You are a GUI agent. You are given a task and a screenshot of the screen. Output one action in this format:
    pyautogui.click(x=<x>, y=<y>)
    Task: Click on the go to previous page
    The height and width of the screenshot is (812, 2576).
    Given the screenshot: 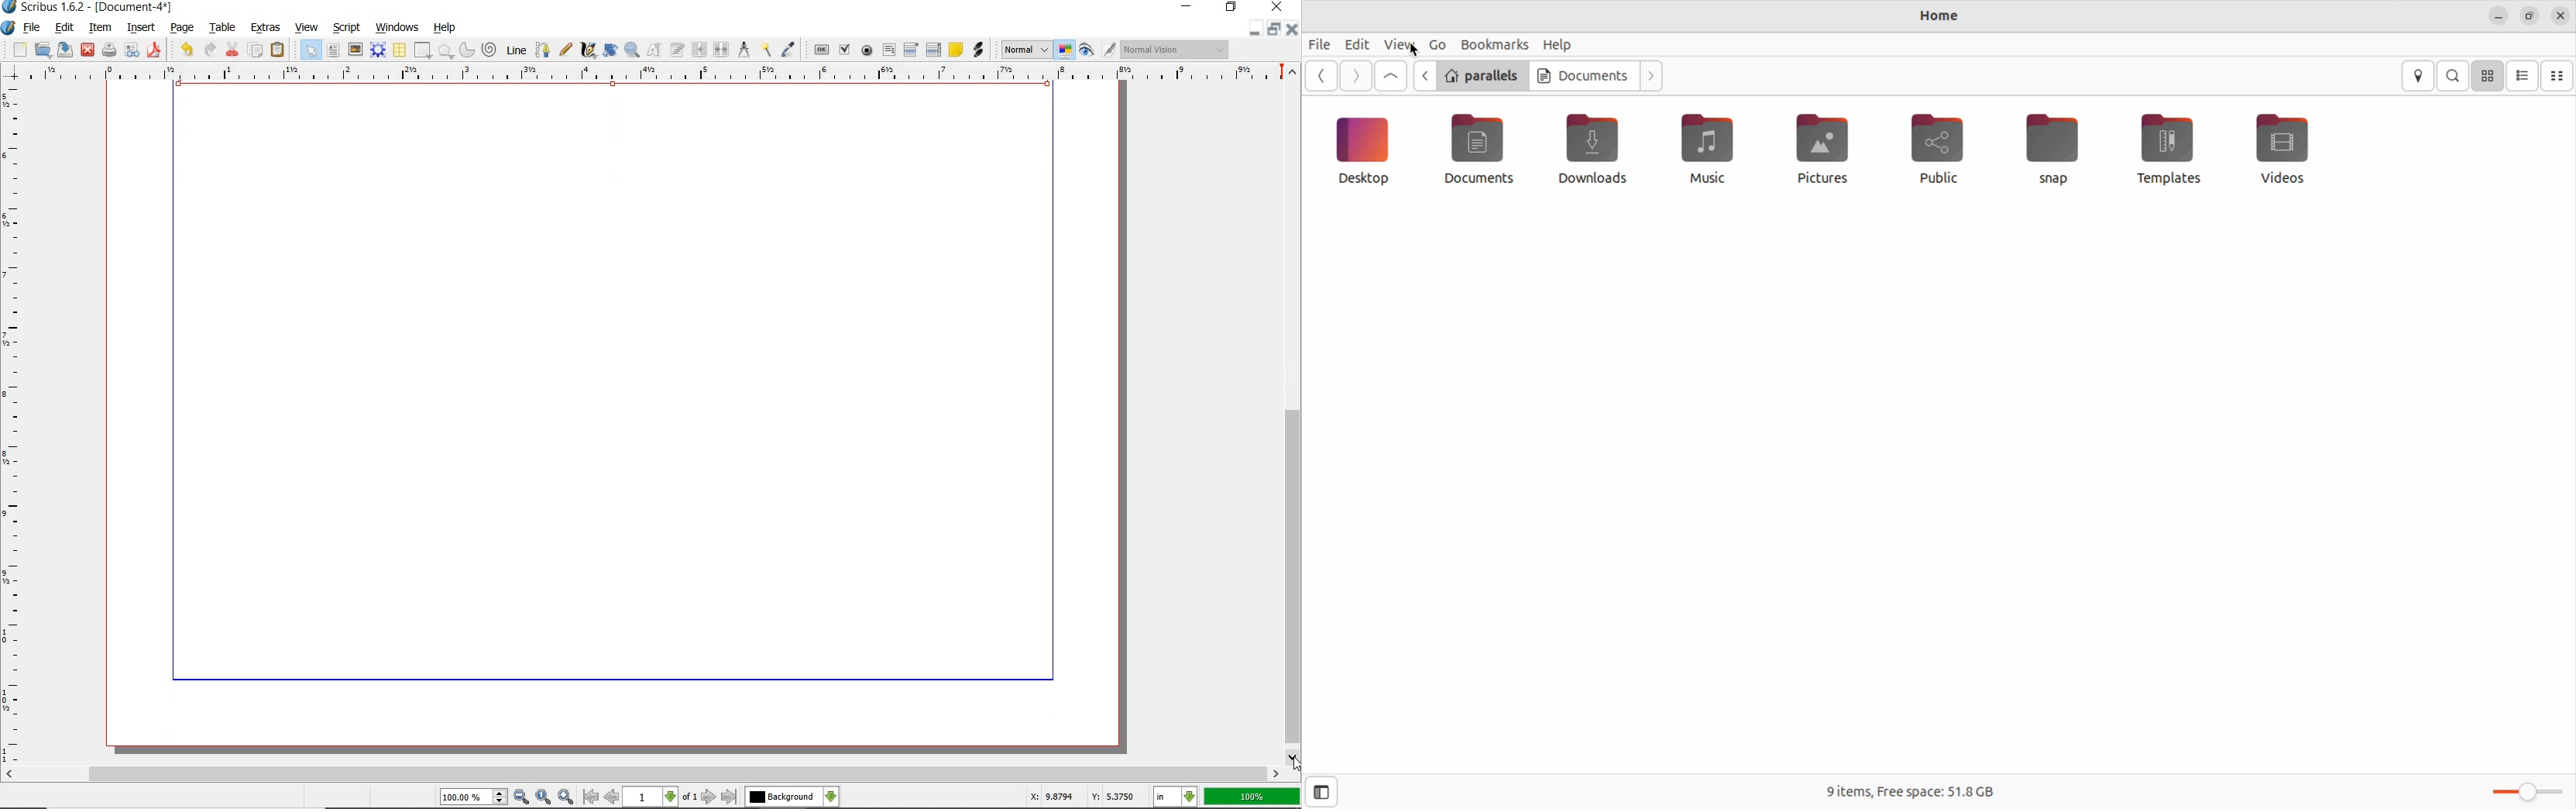 What is the action you would take?
    pyautogui.click(x=613, y=797)
    